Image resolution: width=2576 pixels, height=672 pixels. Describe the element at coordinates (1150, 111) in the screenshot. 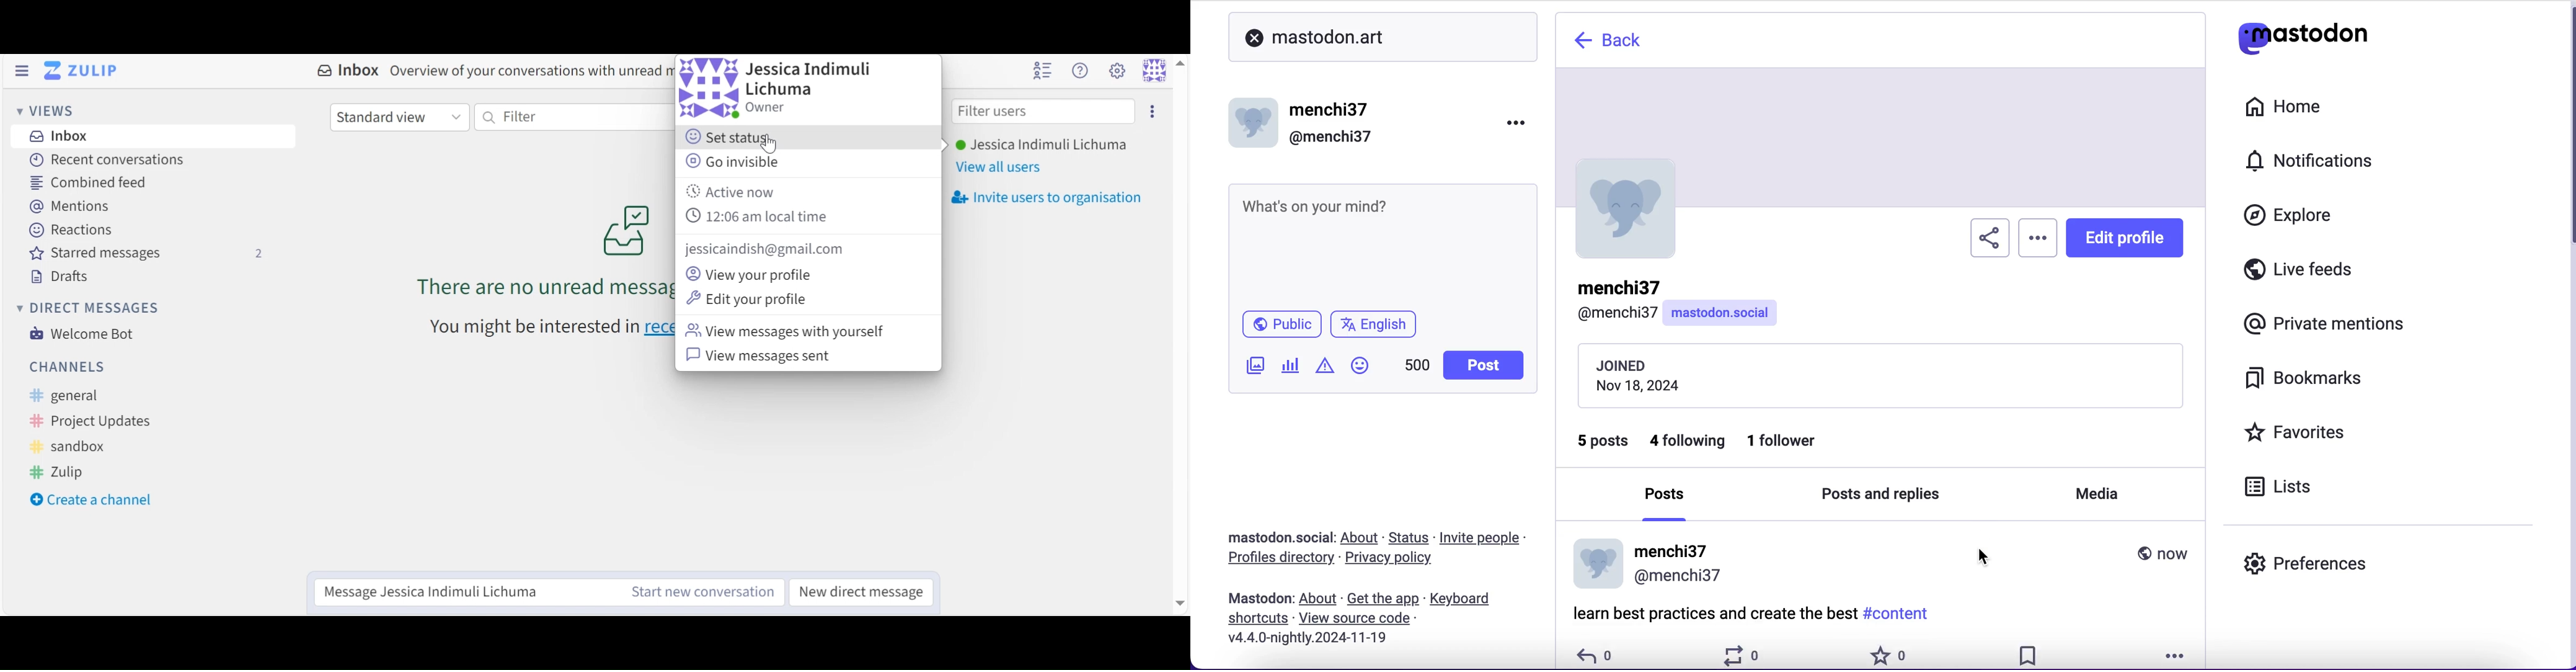

I see `Invite users to organisation` at that location.